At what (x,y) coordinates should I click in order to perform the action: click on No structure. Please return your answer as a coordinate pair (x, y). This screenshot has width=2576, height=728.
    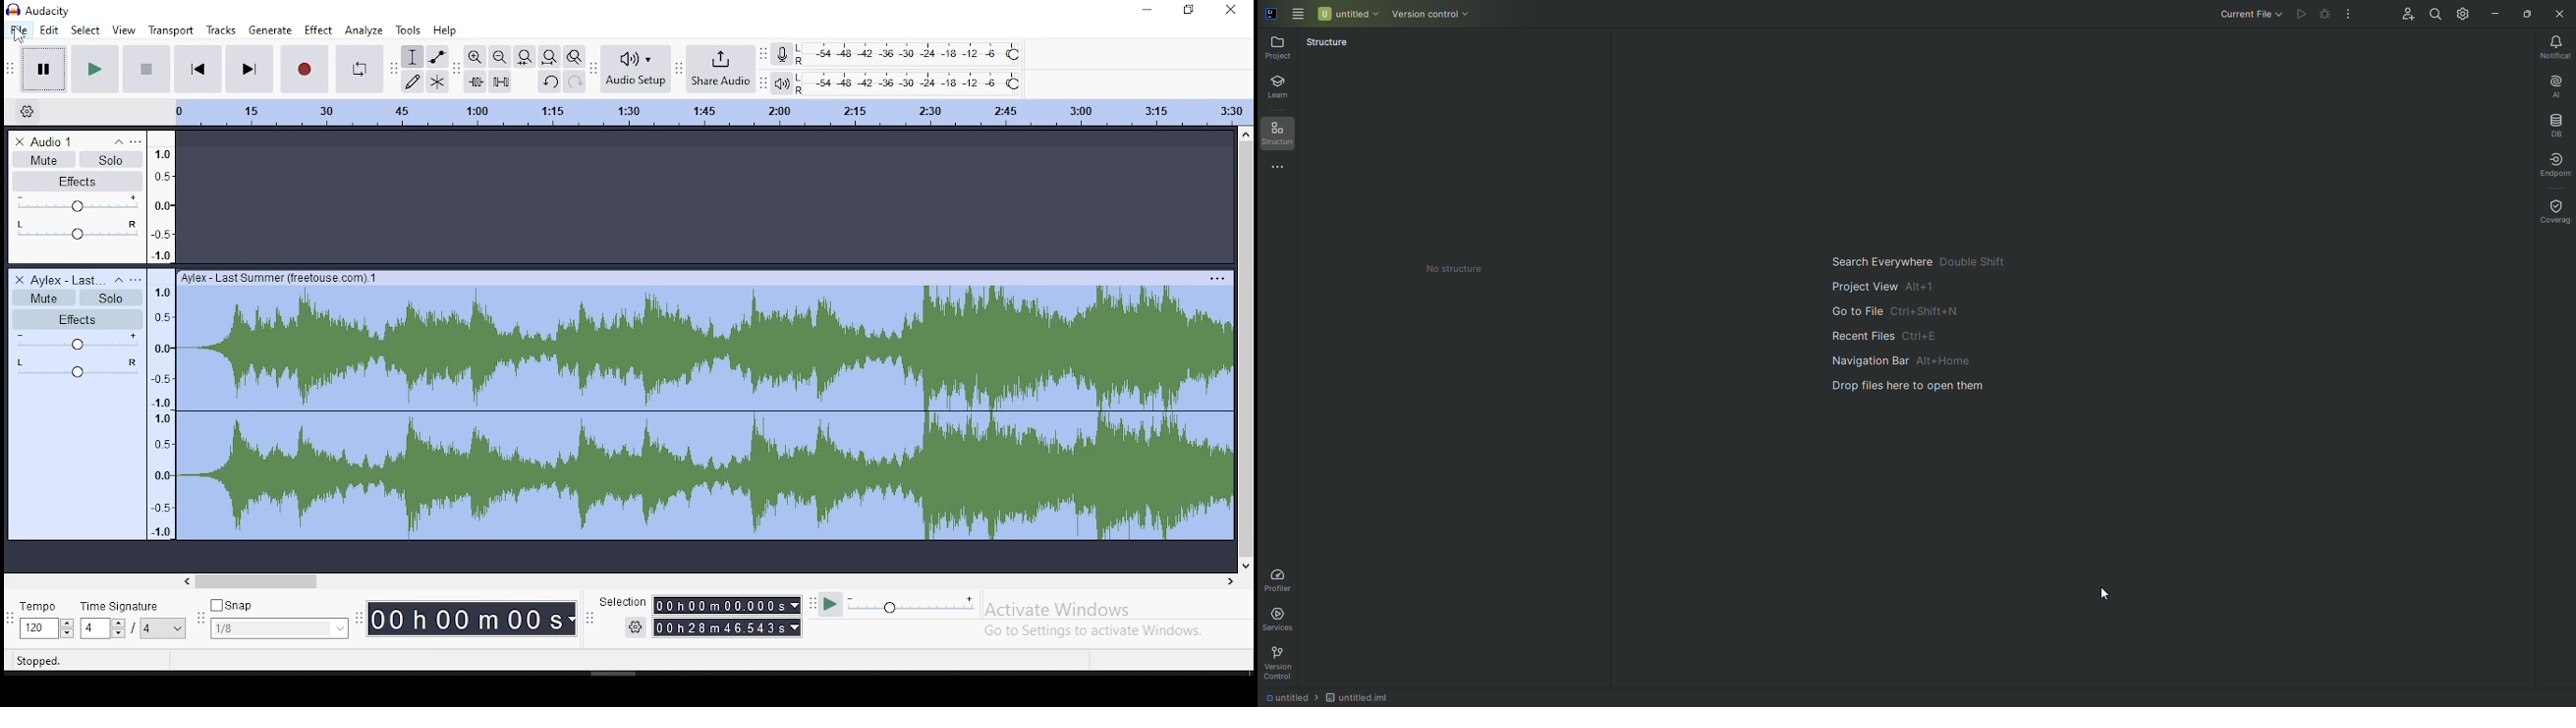
    Looking at the image, I should click on (1462, 271).